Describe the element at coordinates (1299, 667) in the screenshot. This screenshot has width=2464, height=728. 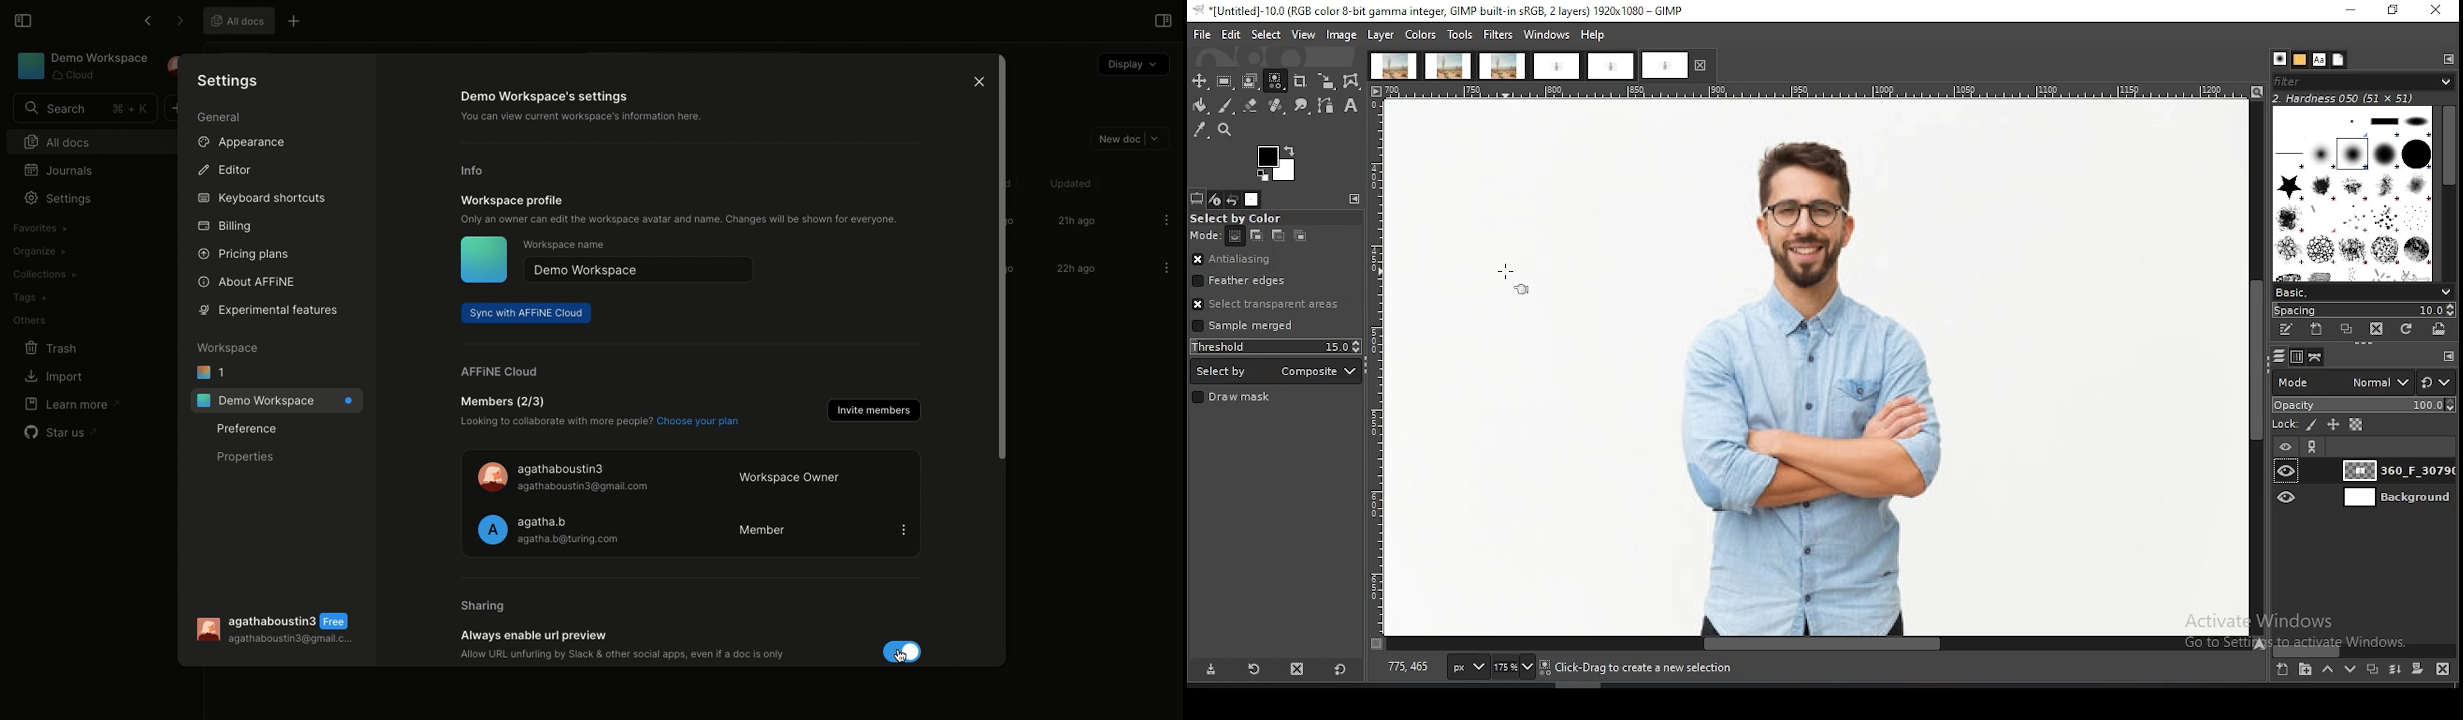
I see `delete tool preset` at that location.